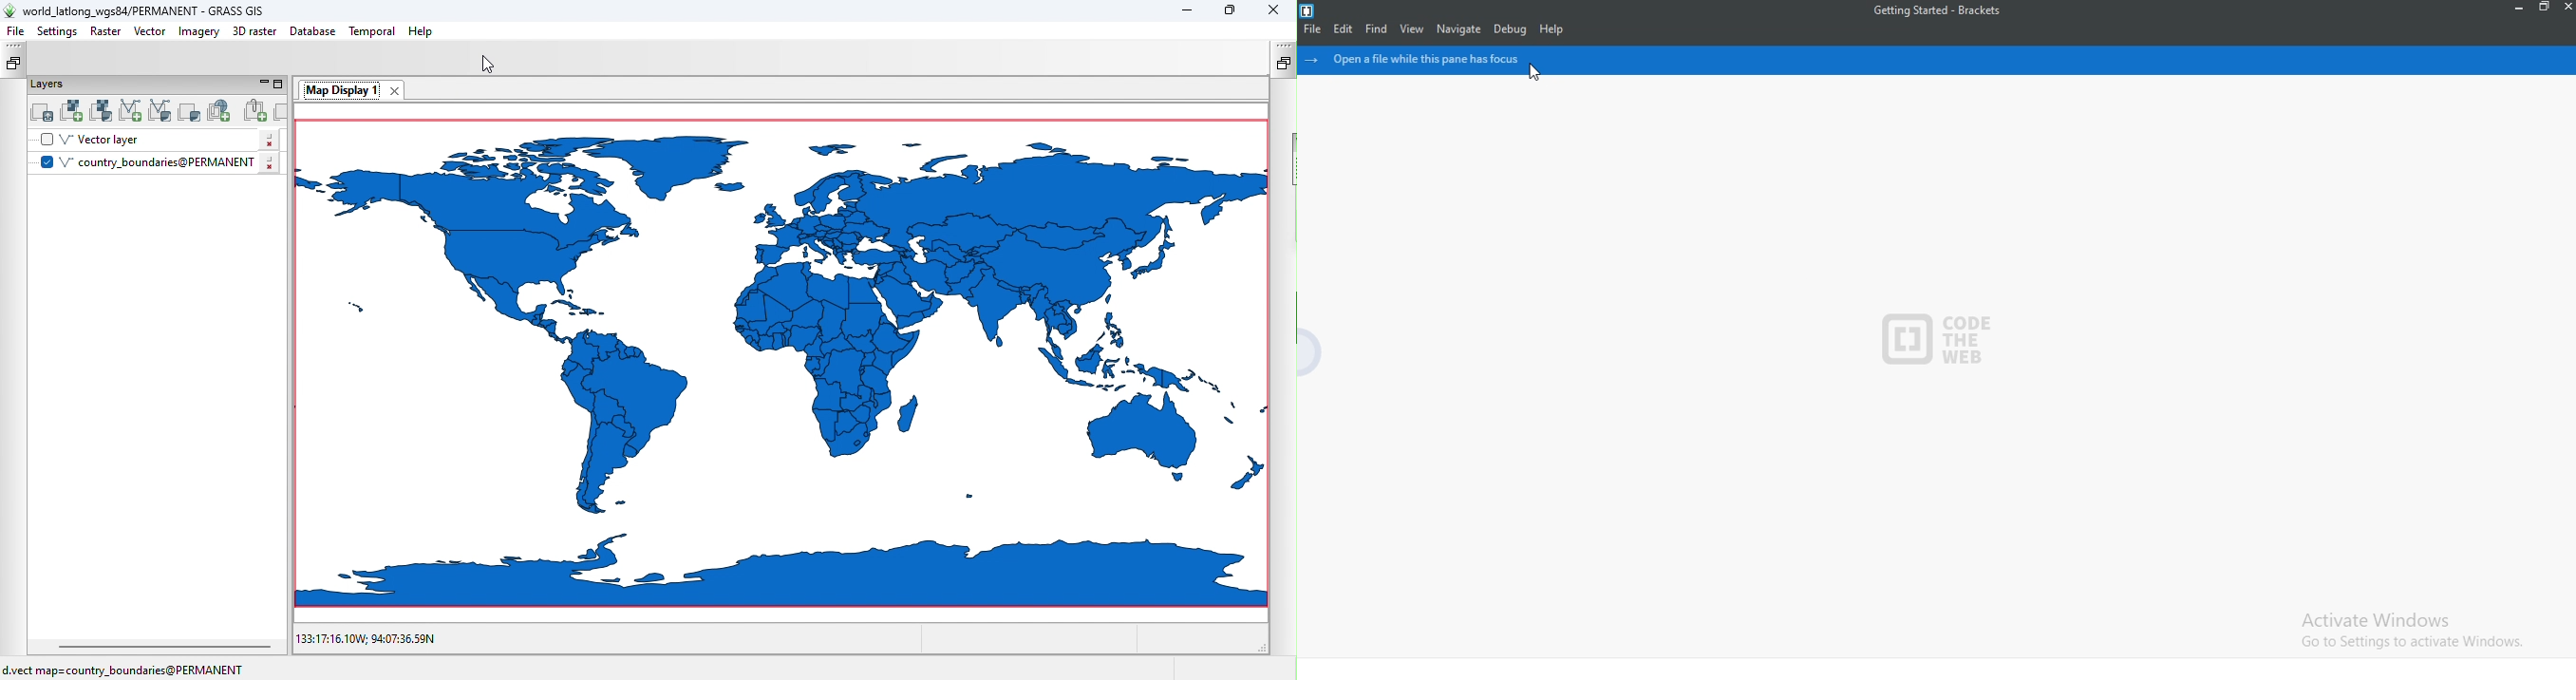  Describe the element at coordinates (1343, 30) in the screenshot. I see `Edit` at that location.